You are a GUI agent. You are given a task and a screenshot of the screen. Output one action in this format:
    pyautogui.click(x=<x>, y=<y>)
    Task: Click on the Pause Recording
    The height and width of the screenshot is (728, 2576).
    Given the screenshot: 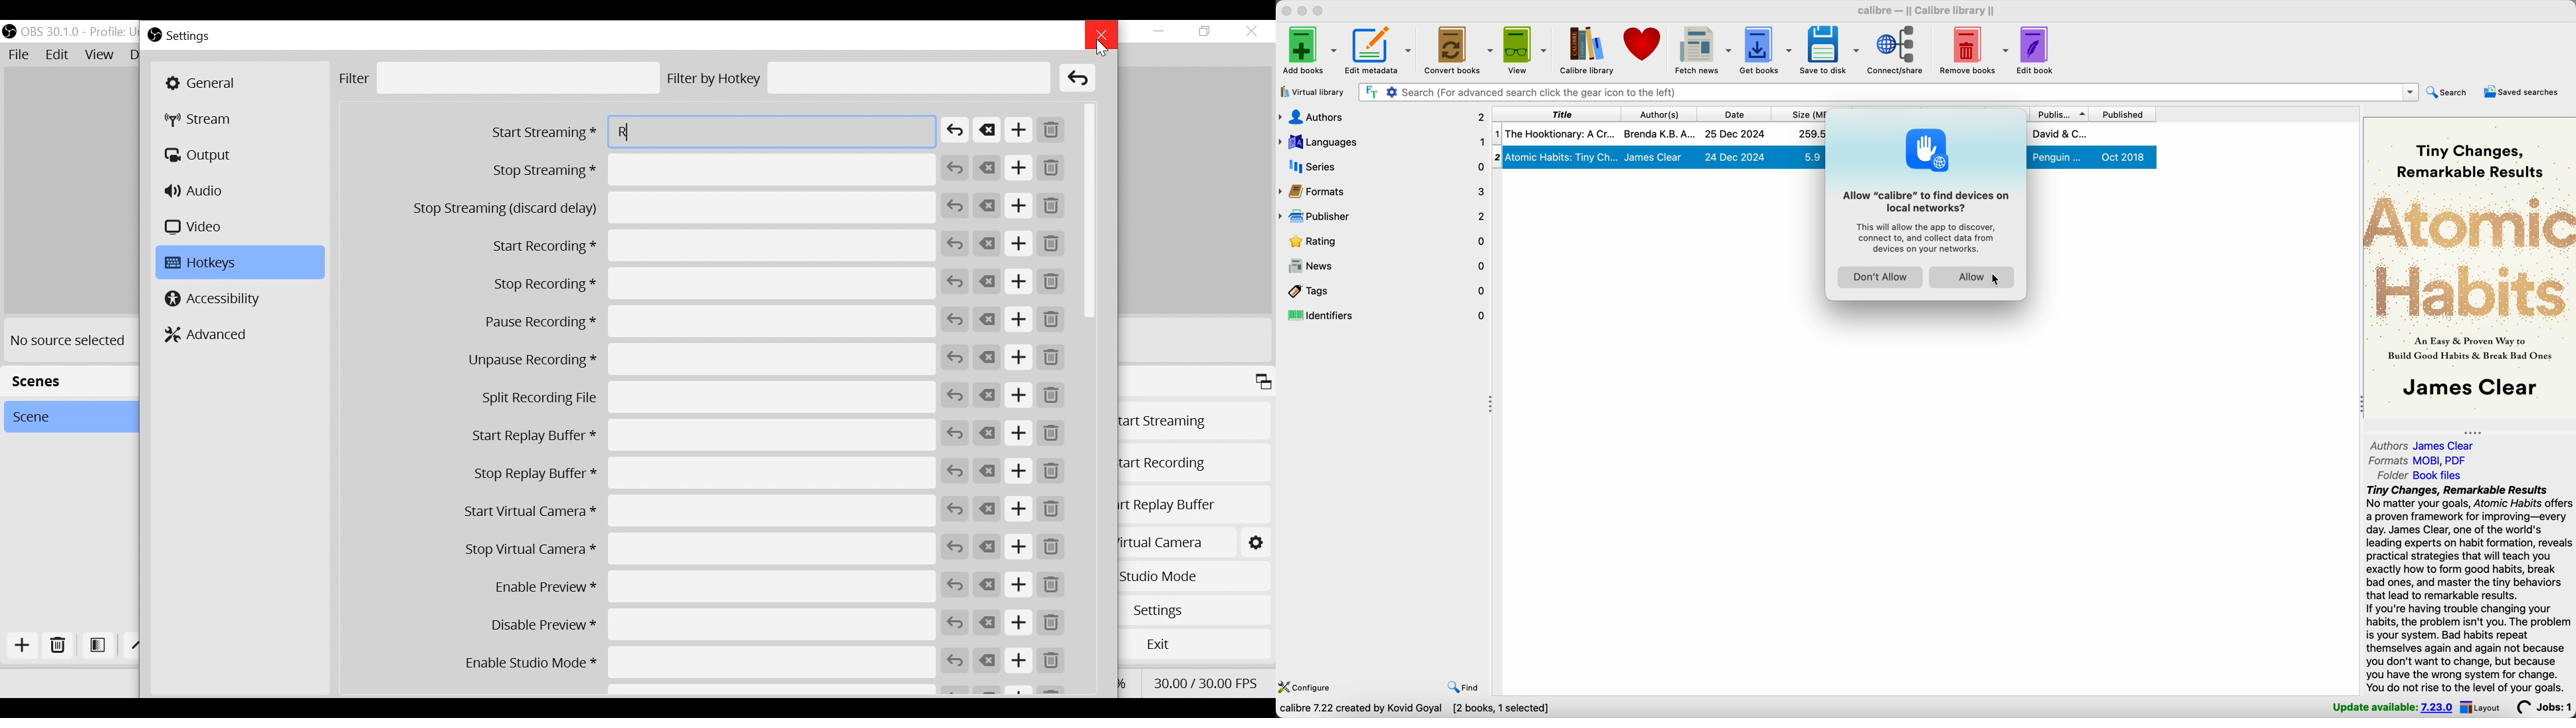 What is the action you would take?
    pyautogui.click(x=700, y=322)
    